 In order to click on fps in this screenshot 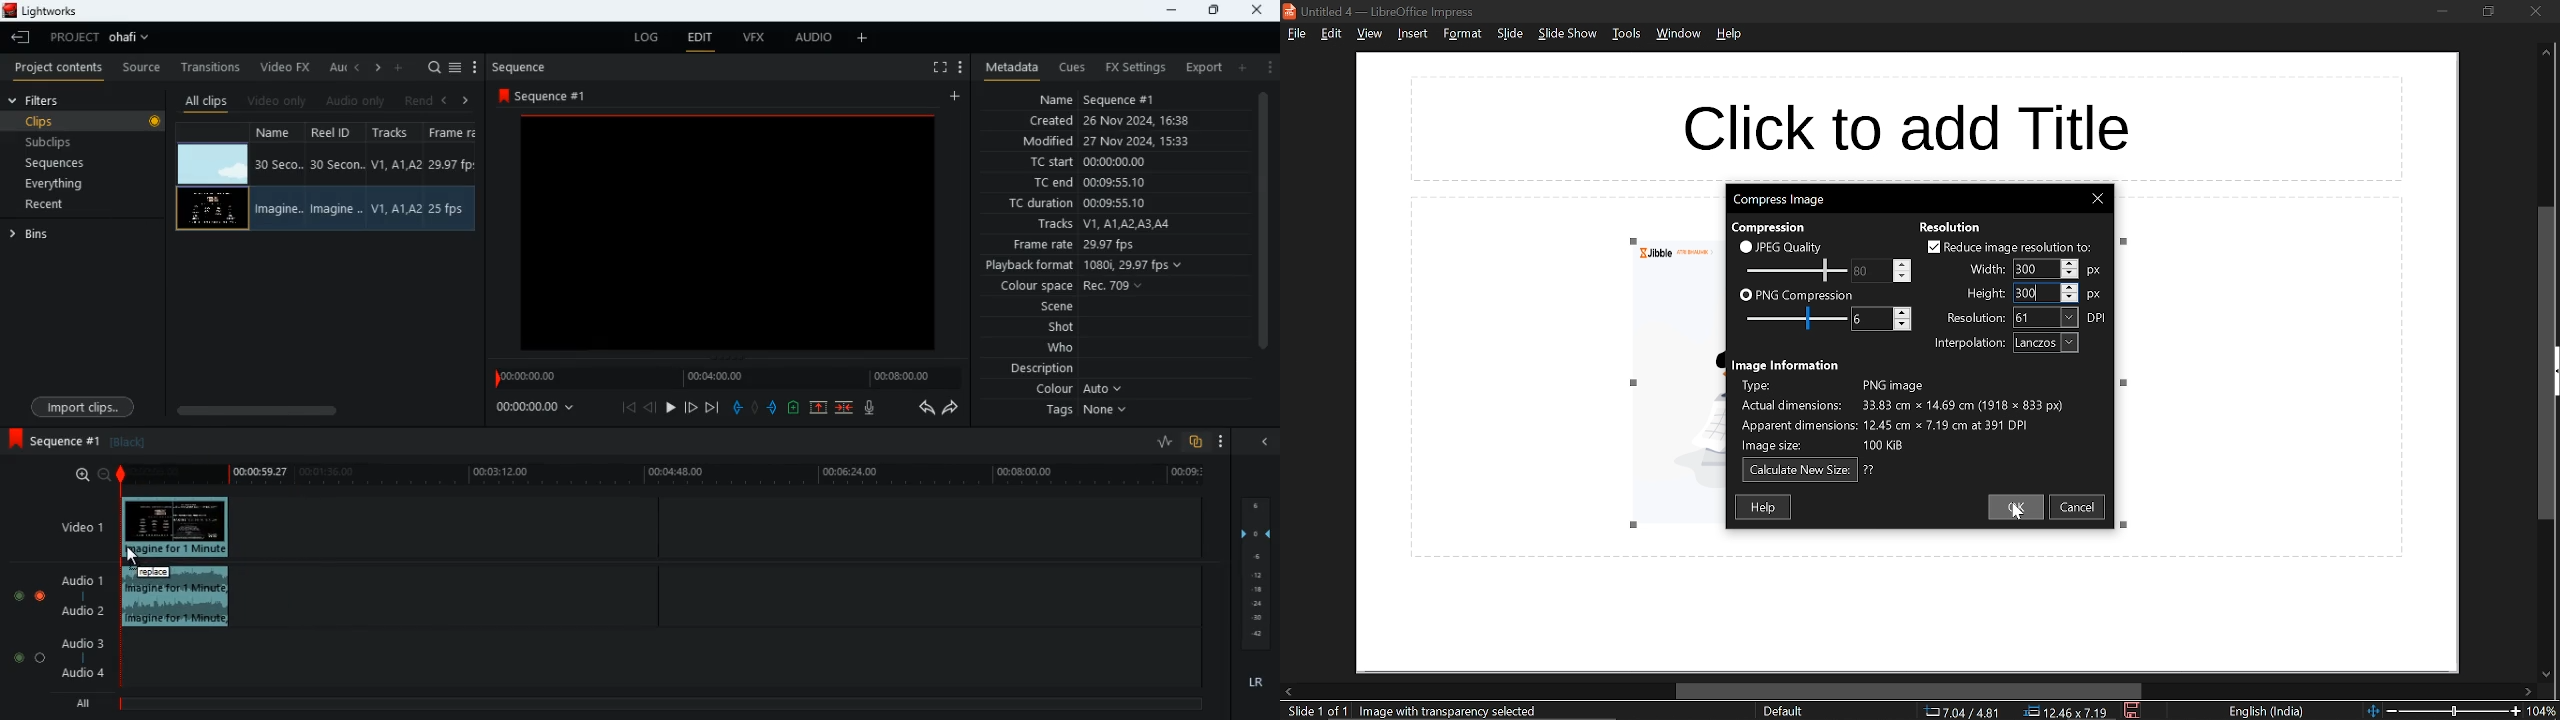, I will do `click(454, 134)`.